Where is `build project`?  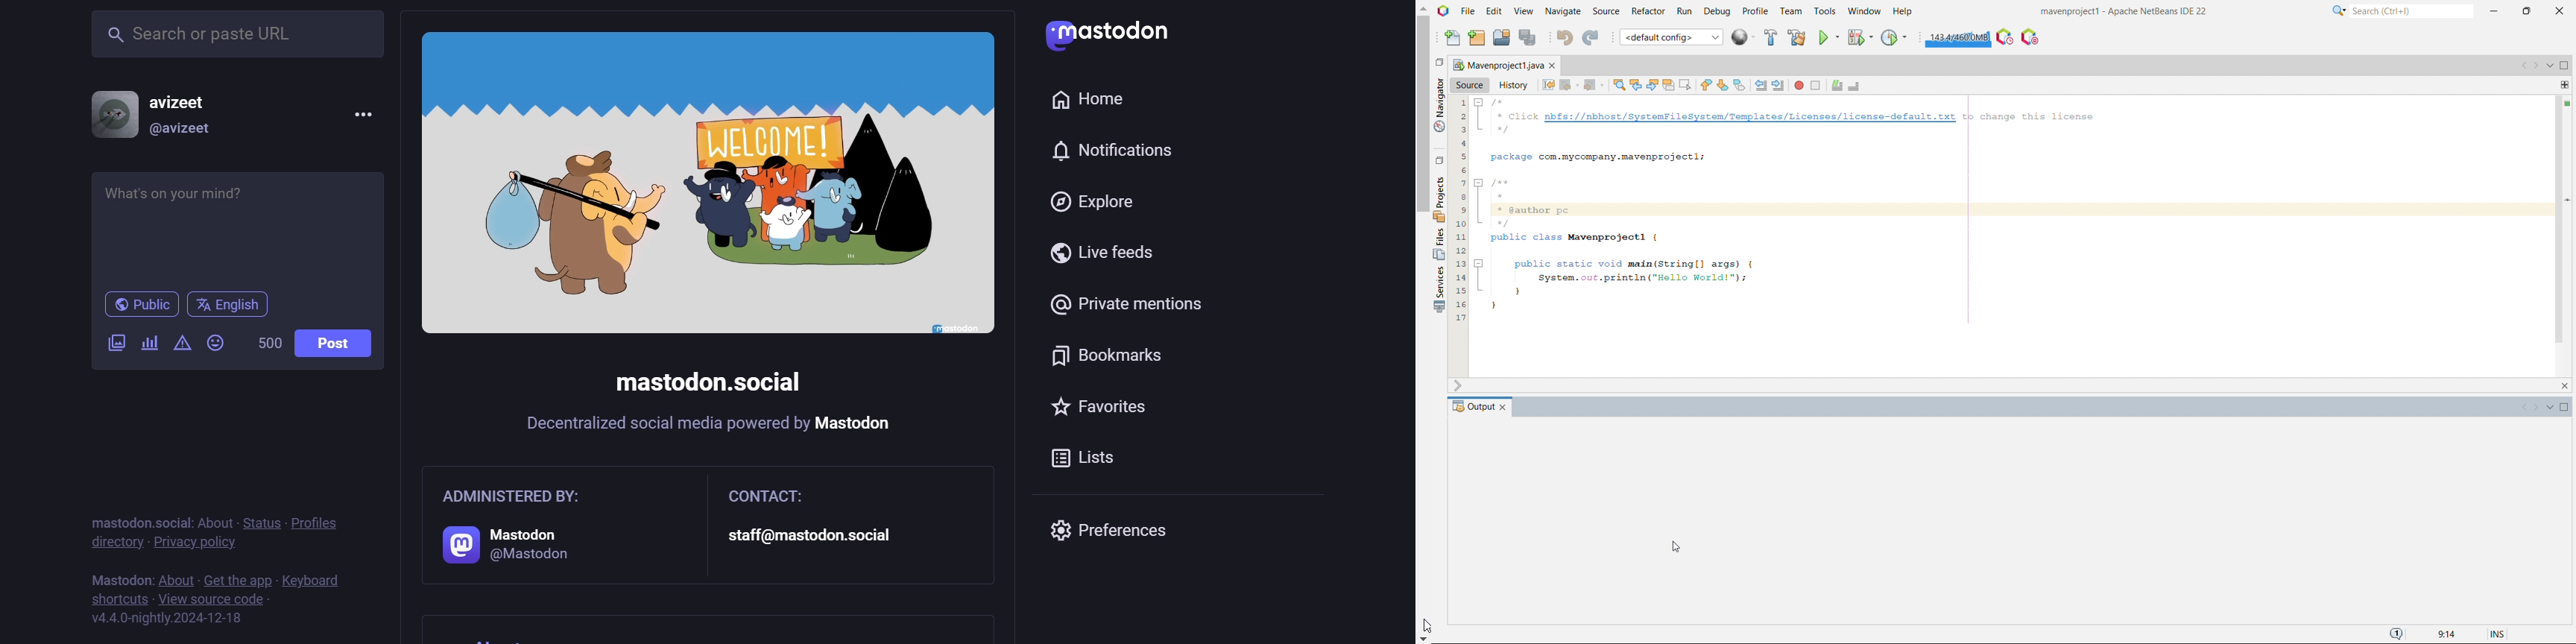
build project is located at coordinates (1770, 38).